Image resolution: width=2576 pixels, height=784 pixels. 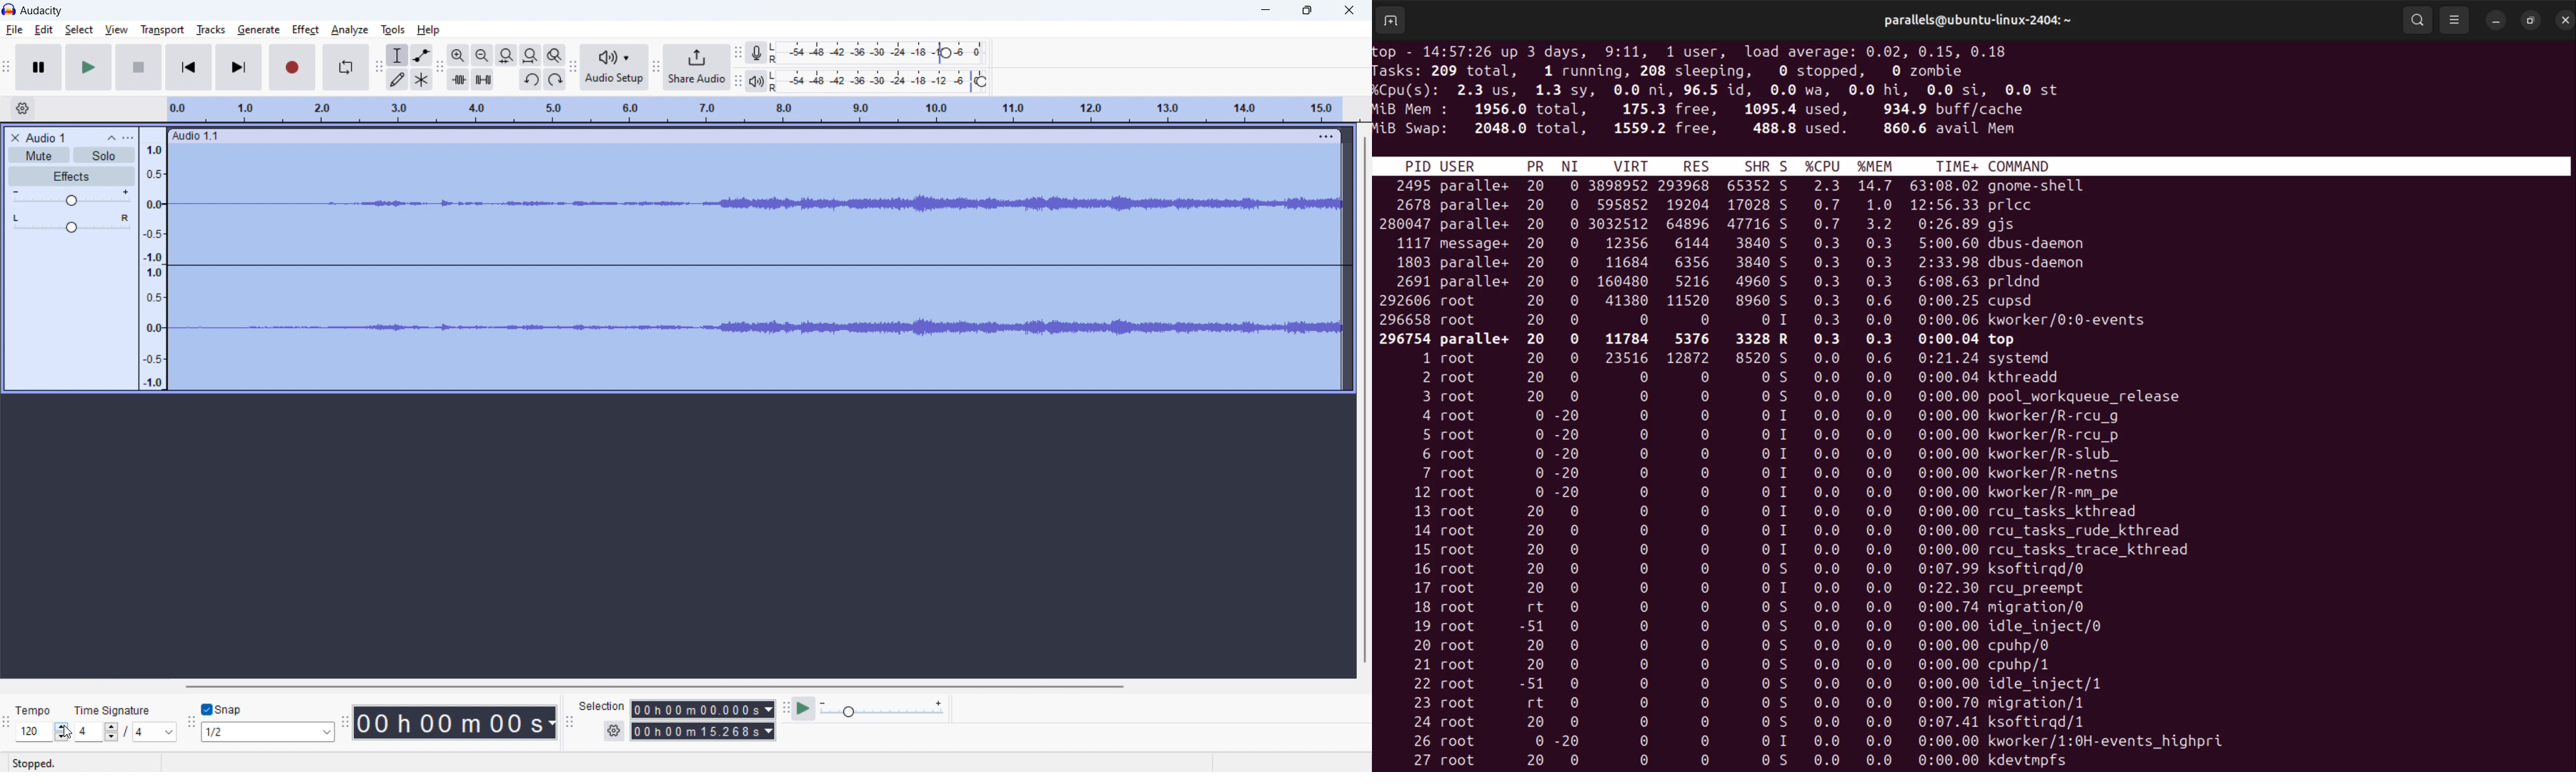 I want to click on Waveform, so click(x=753, y=325).